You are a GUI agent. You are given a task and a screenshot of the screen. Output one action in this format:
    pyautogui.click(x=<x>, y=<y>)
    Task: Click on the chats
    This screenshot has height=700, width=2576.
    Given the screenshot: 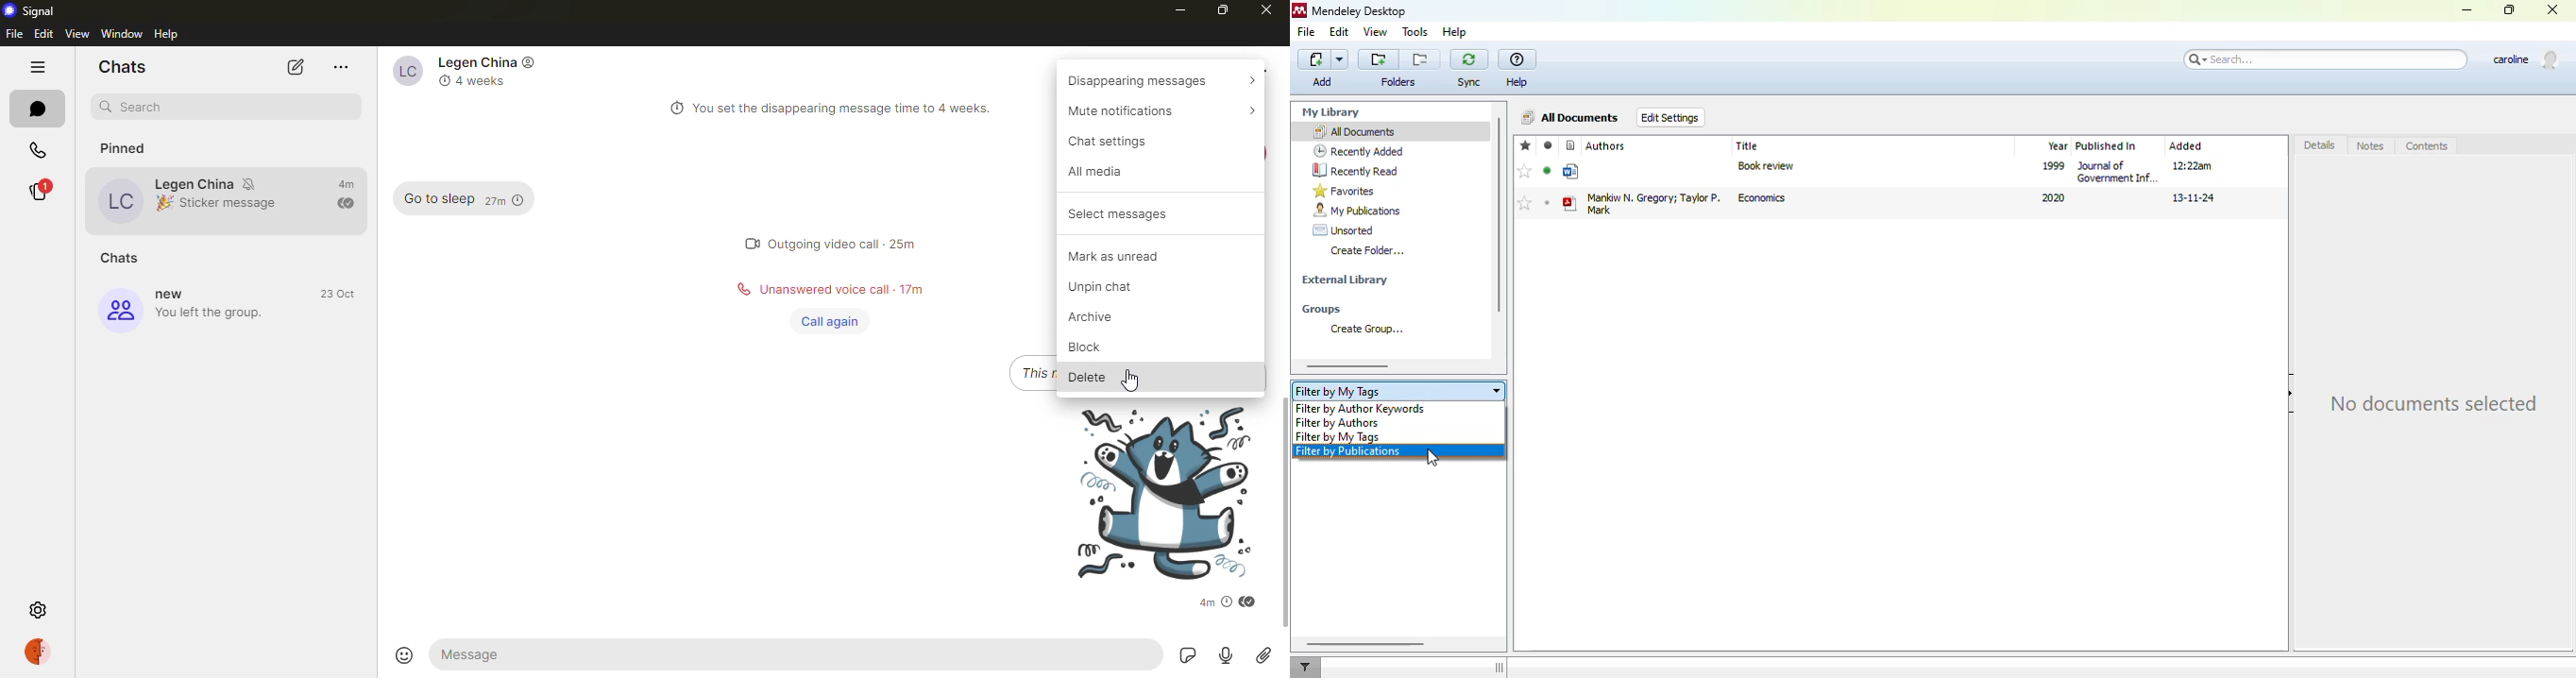 What is the action you would take?
    pyautogui.click(x=120, y=65)
    